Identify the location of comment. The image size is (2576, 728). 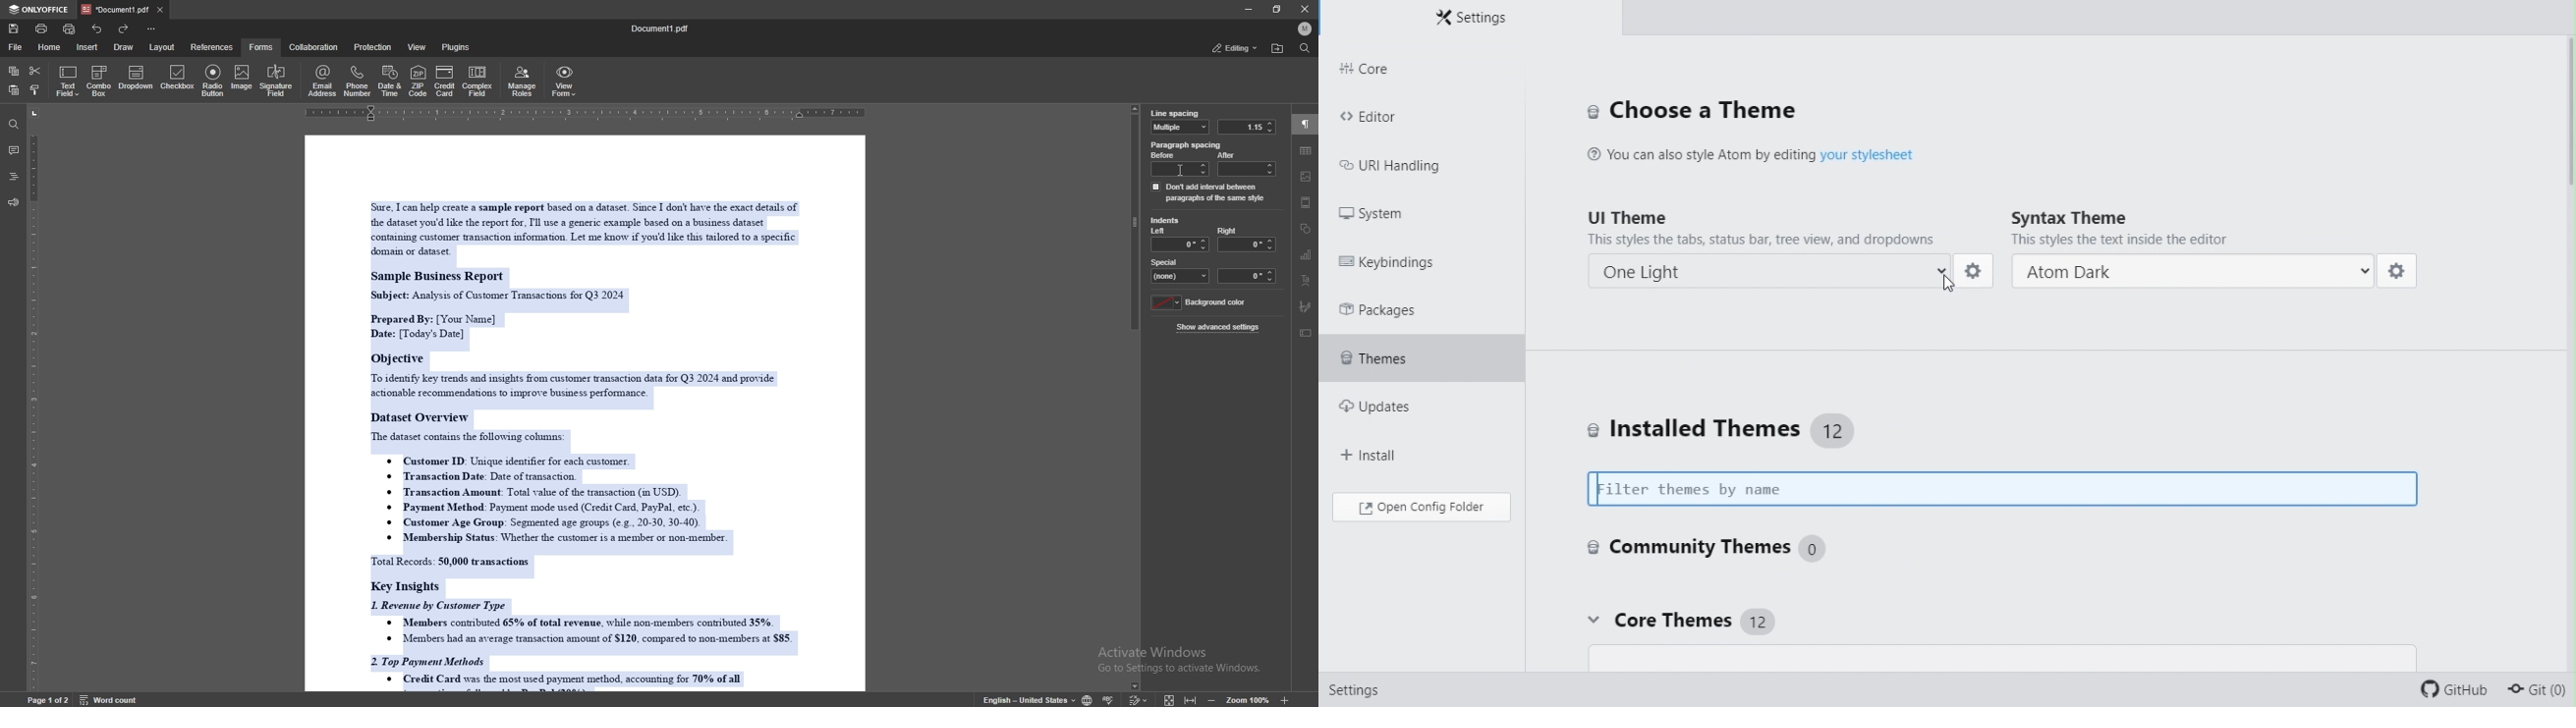
(13, 150).